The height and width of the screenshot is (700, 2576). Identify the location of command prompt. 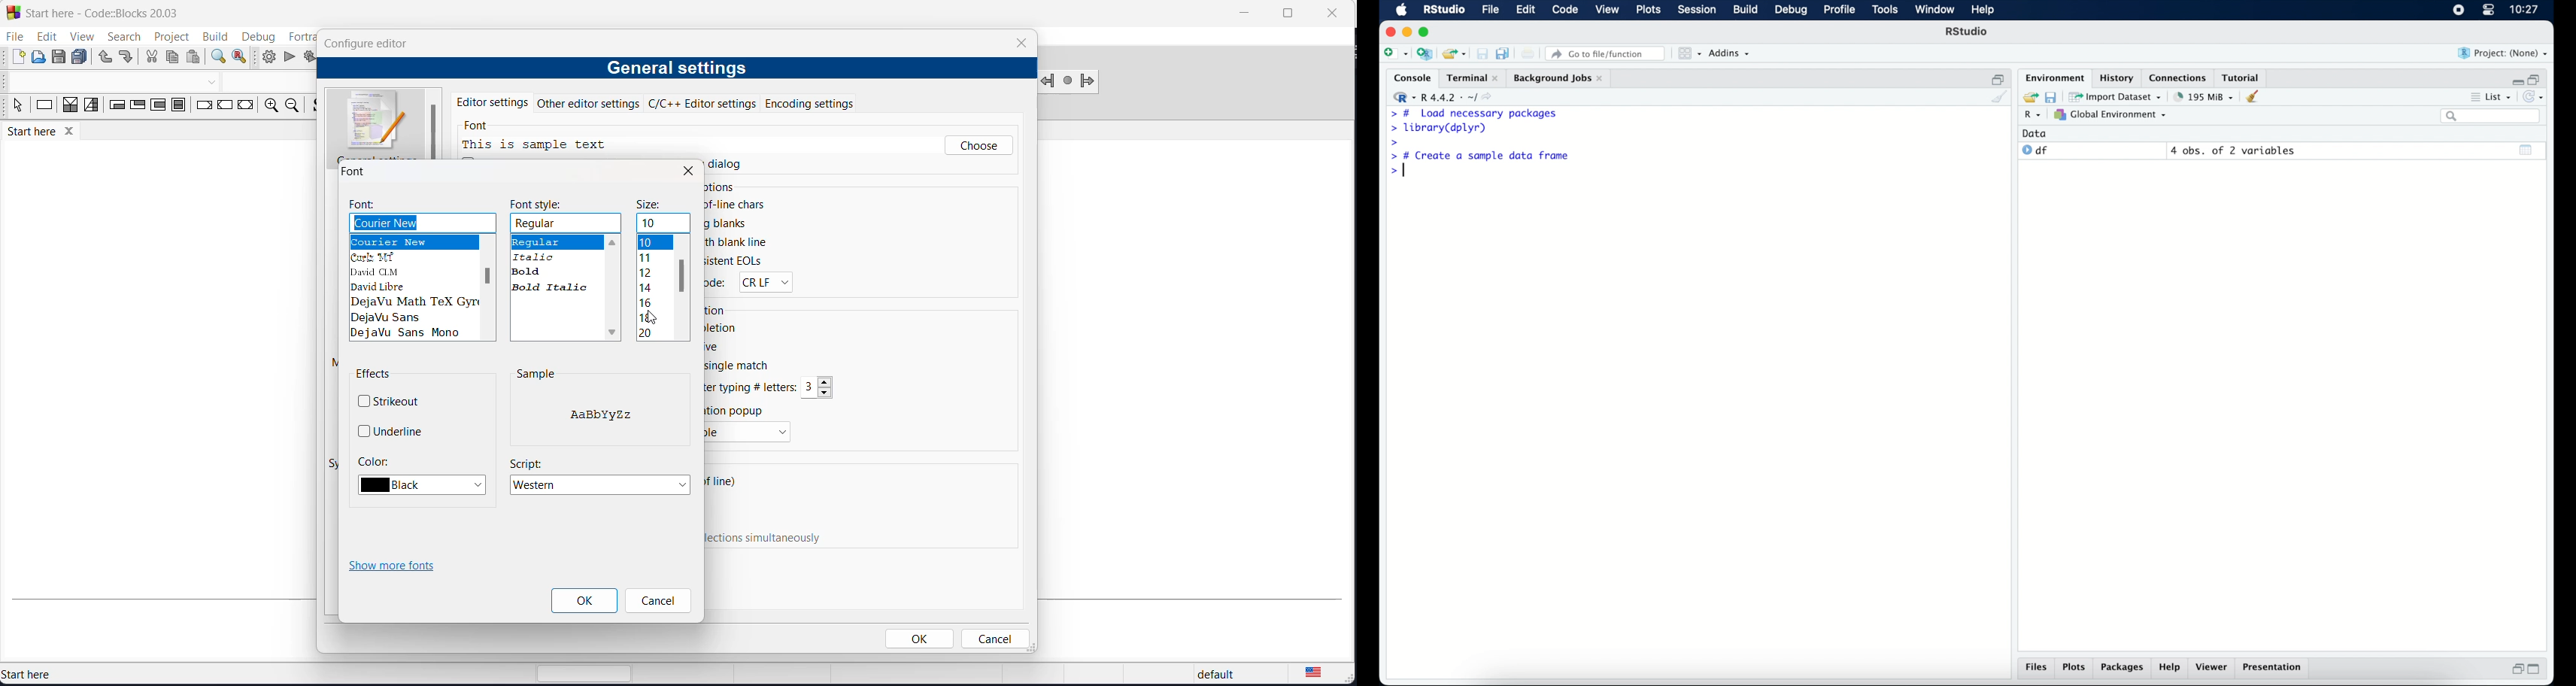
(1394, 173).